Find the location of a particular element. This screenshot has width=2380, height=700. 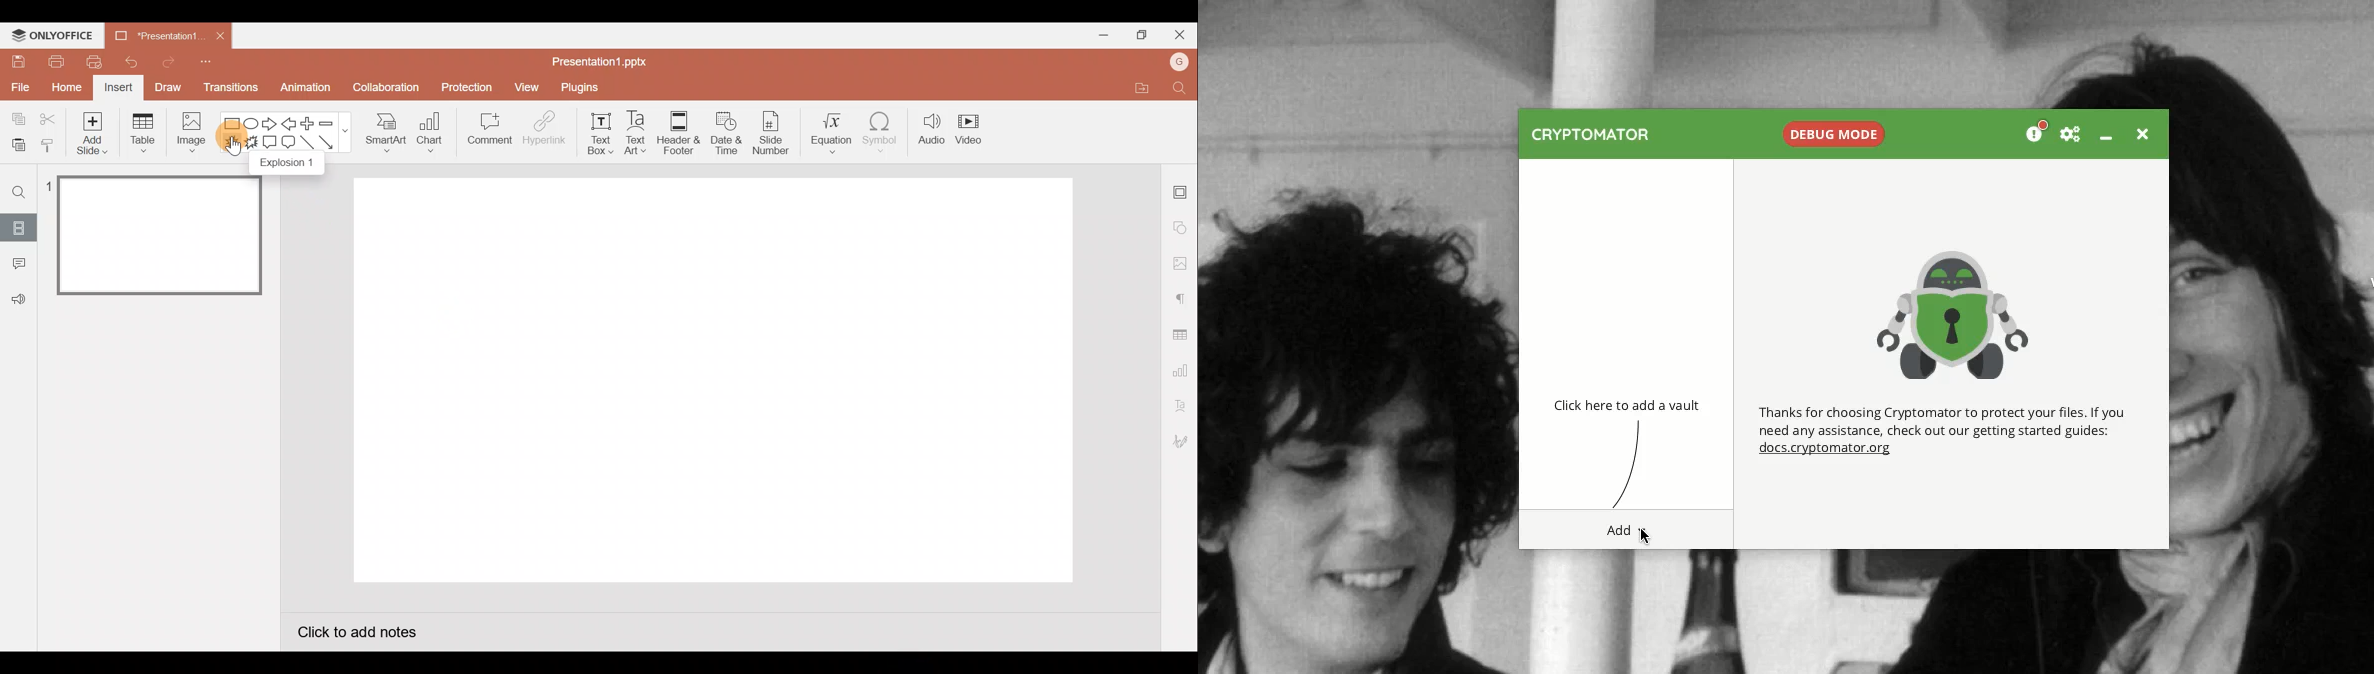

Text box is located at coordinates (592, 134).